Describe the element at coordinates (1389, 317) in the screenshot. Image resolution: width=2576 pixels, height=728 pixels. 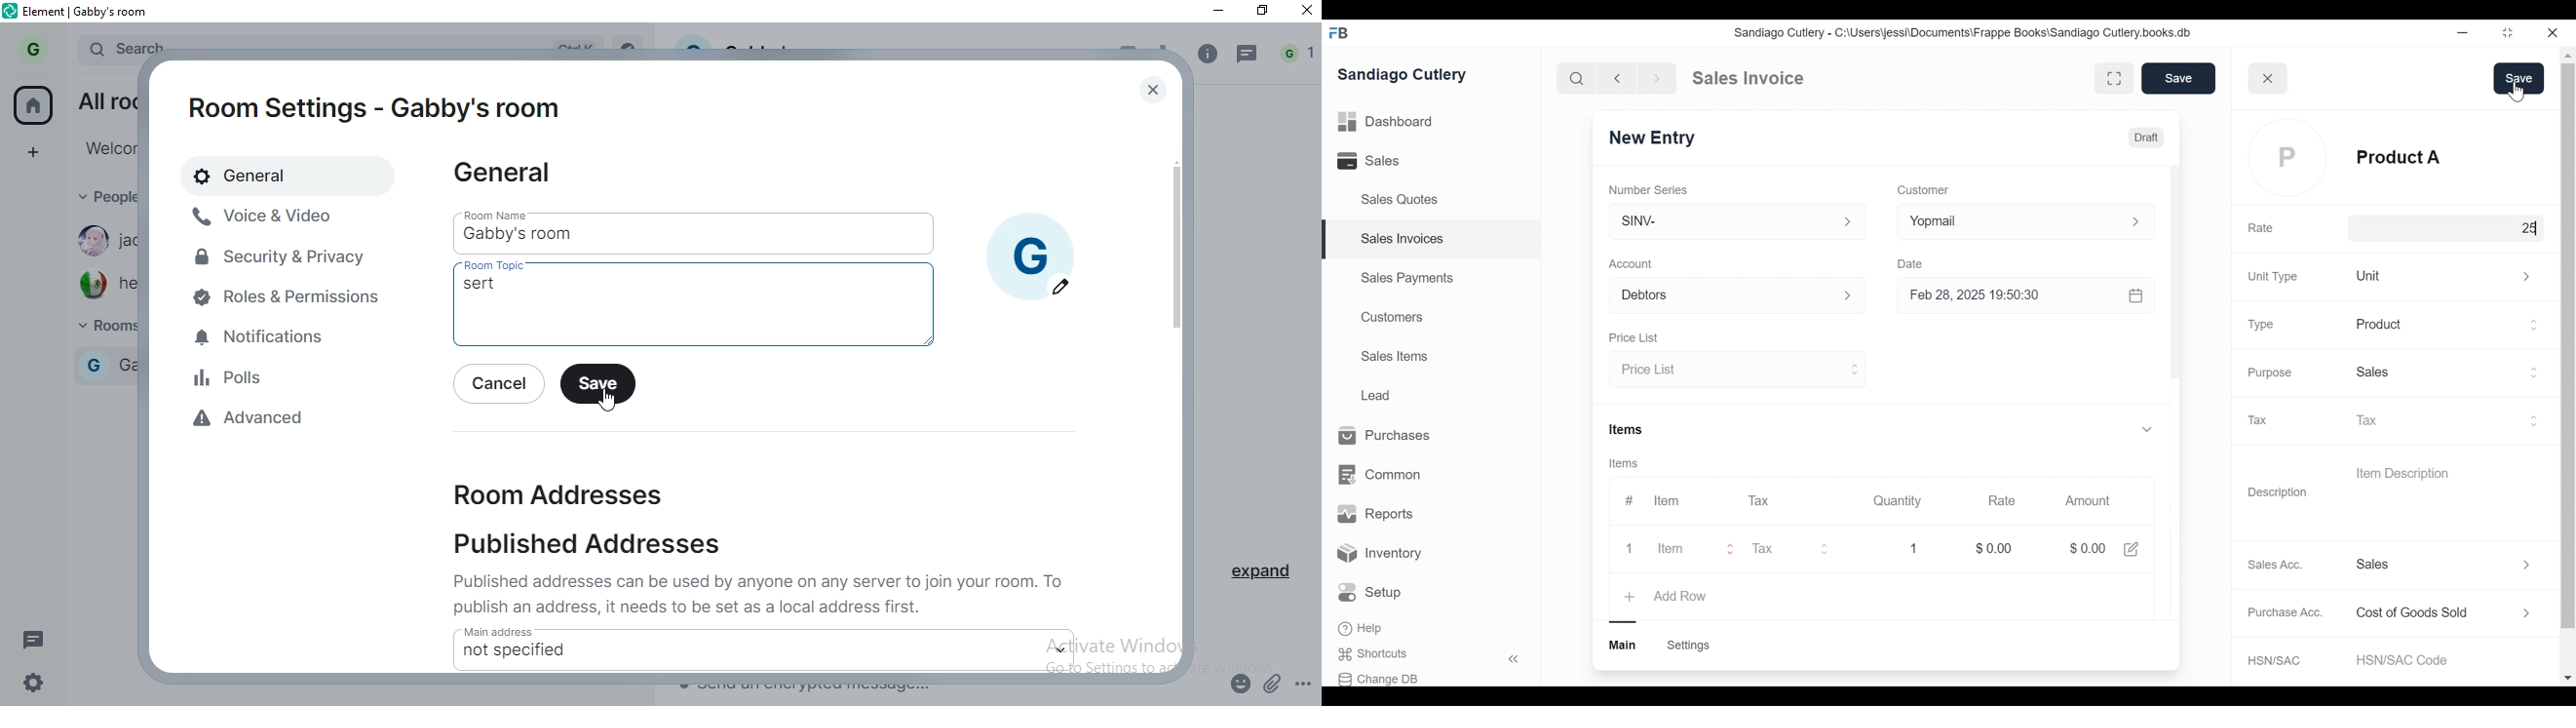
I see `Customers` at that location.